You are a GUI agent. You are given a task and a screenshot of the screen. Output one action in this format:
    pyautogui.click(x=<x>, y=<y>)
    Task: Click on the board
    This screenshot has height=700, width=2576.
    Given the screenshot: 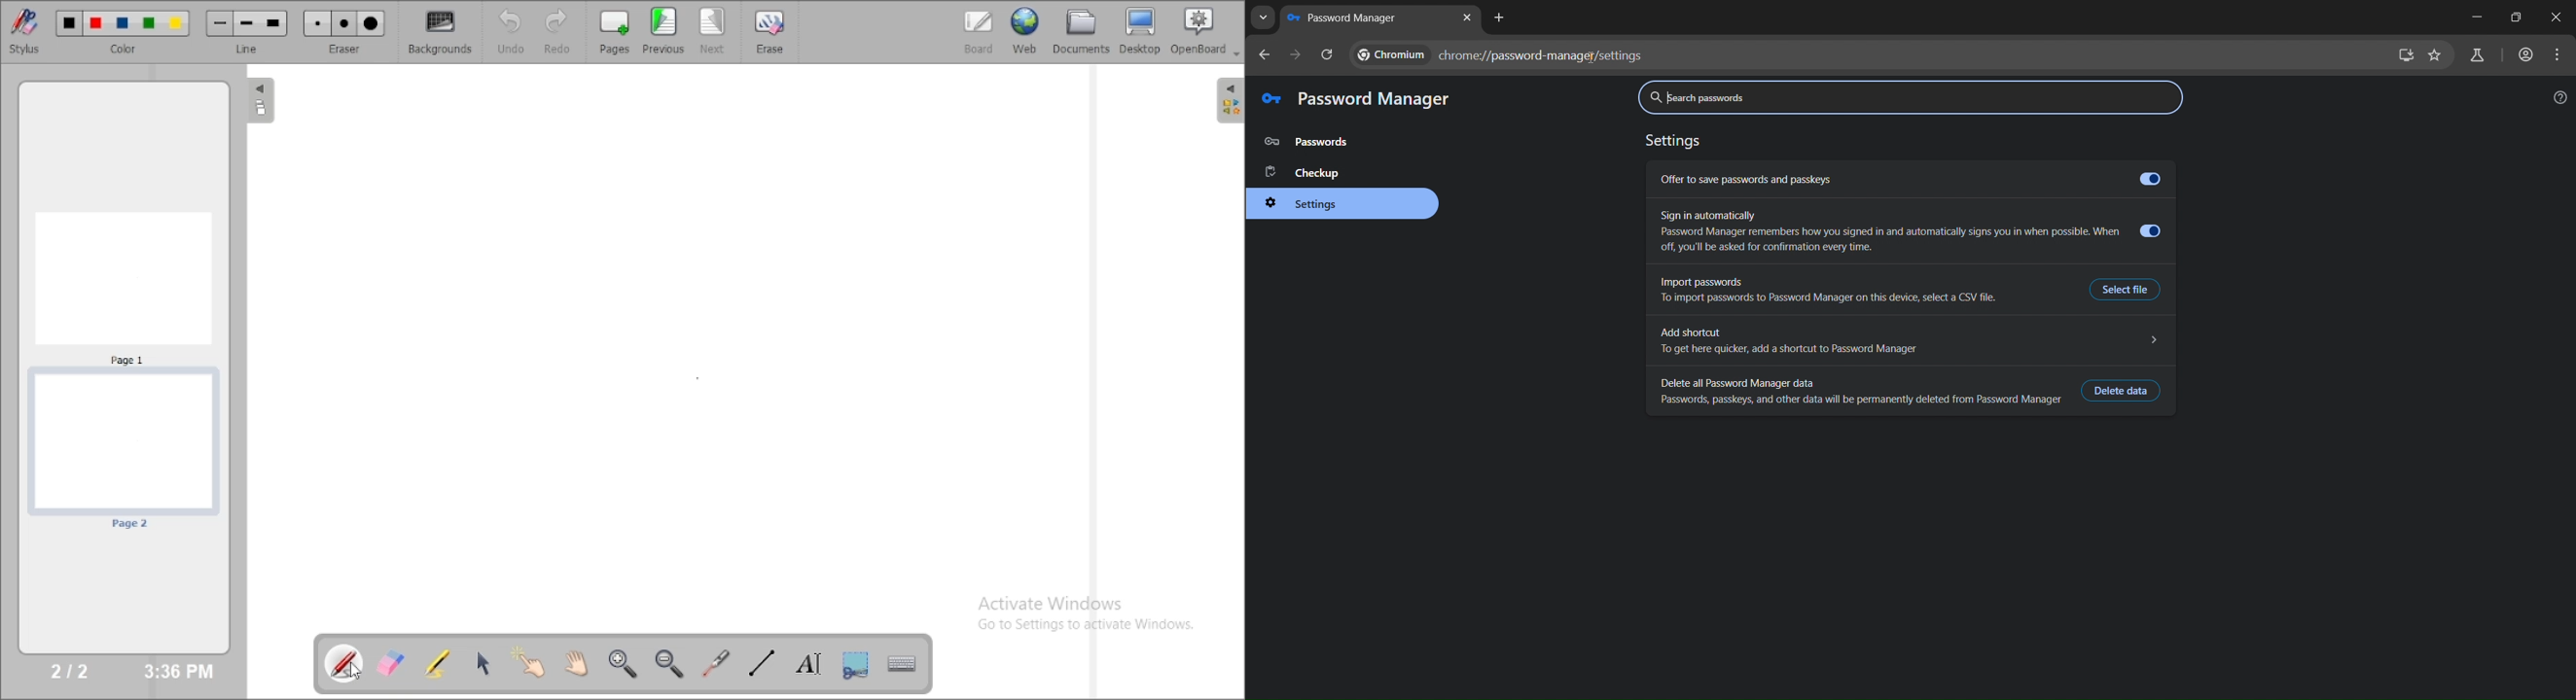 What is the action you would take?
    pyautogui.click(x=979, y=32)
    